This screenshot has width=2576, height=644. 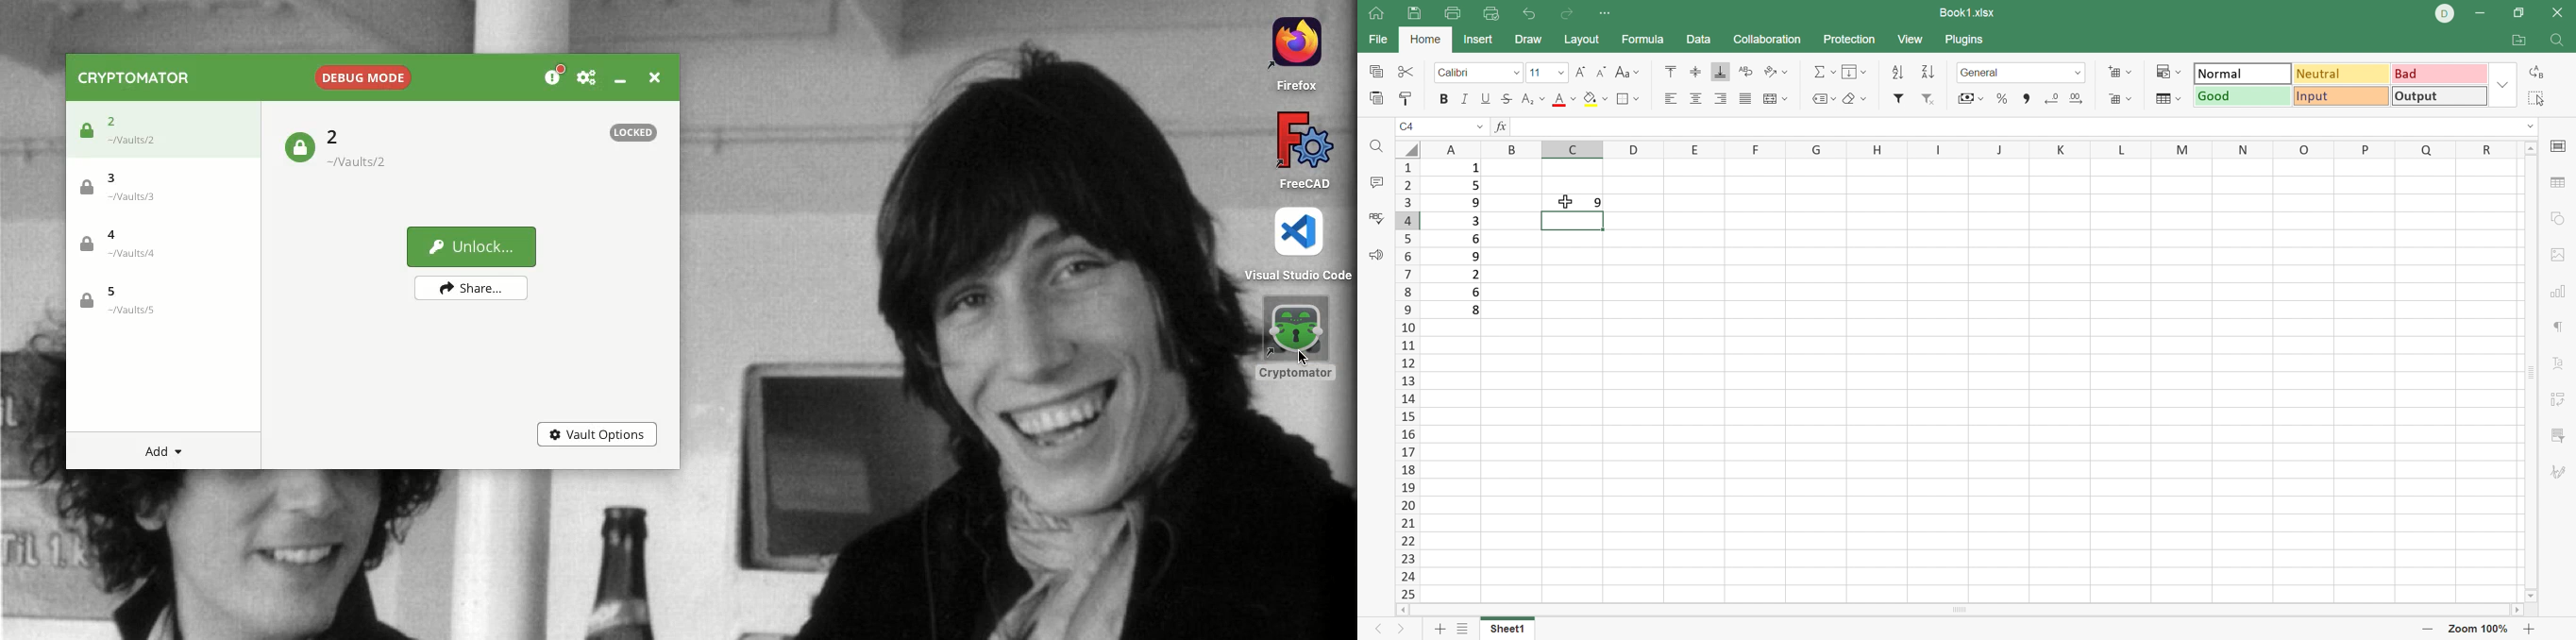 What do you see at coordinates (2536, 73) in the screenshot?
I see `Replace` at bounding box center [2536, 73].